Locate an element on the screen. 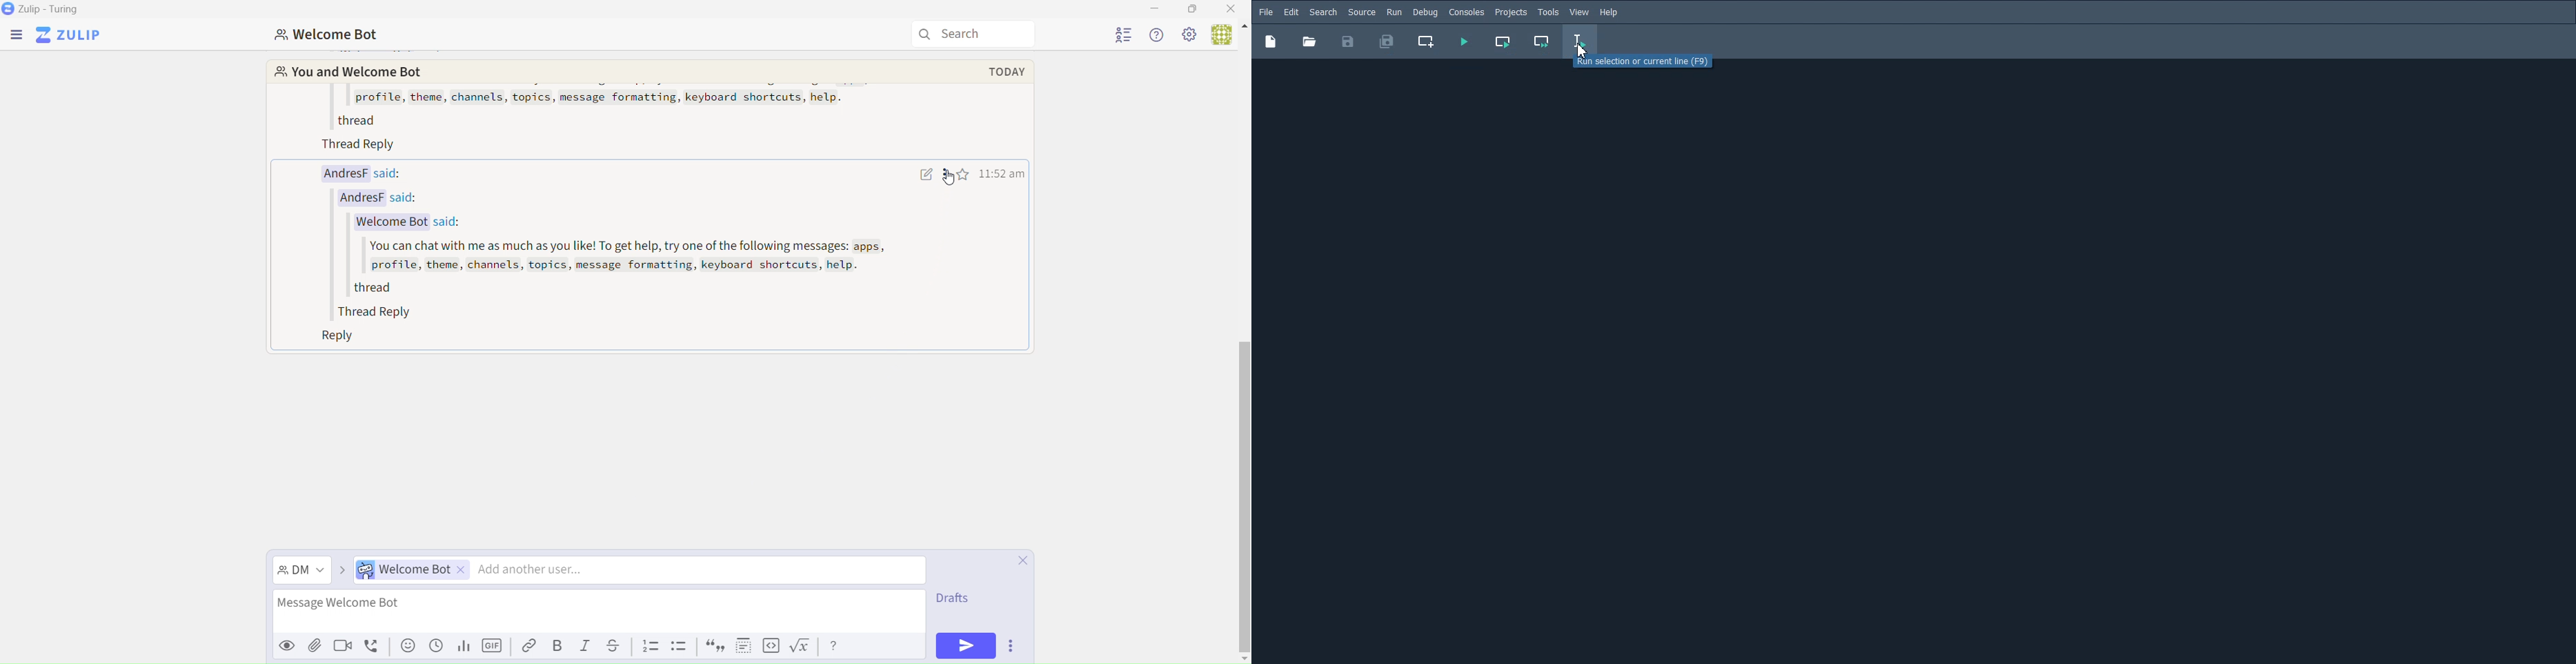  Source is located at coordinates (1362, 12).